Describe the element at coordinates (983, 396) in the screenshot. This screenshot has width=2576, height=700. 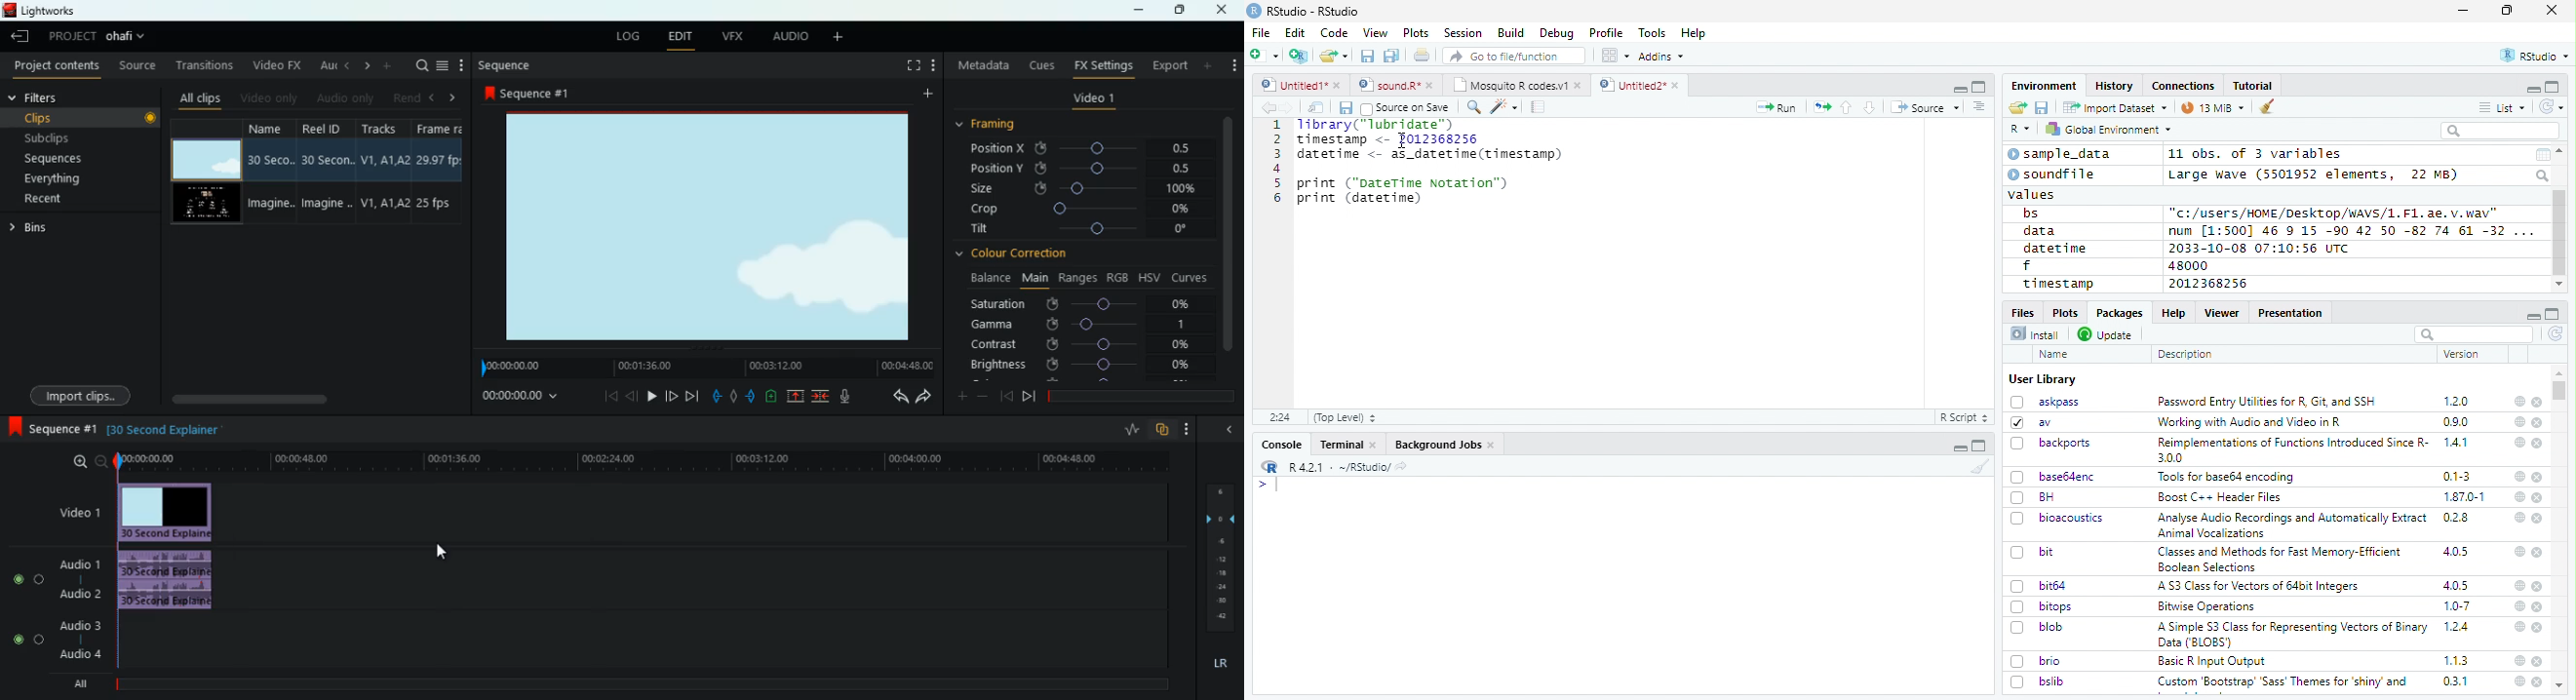
I see `minus` at that location.